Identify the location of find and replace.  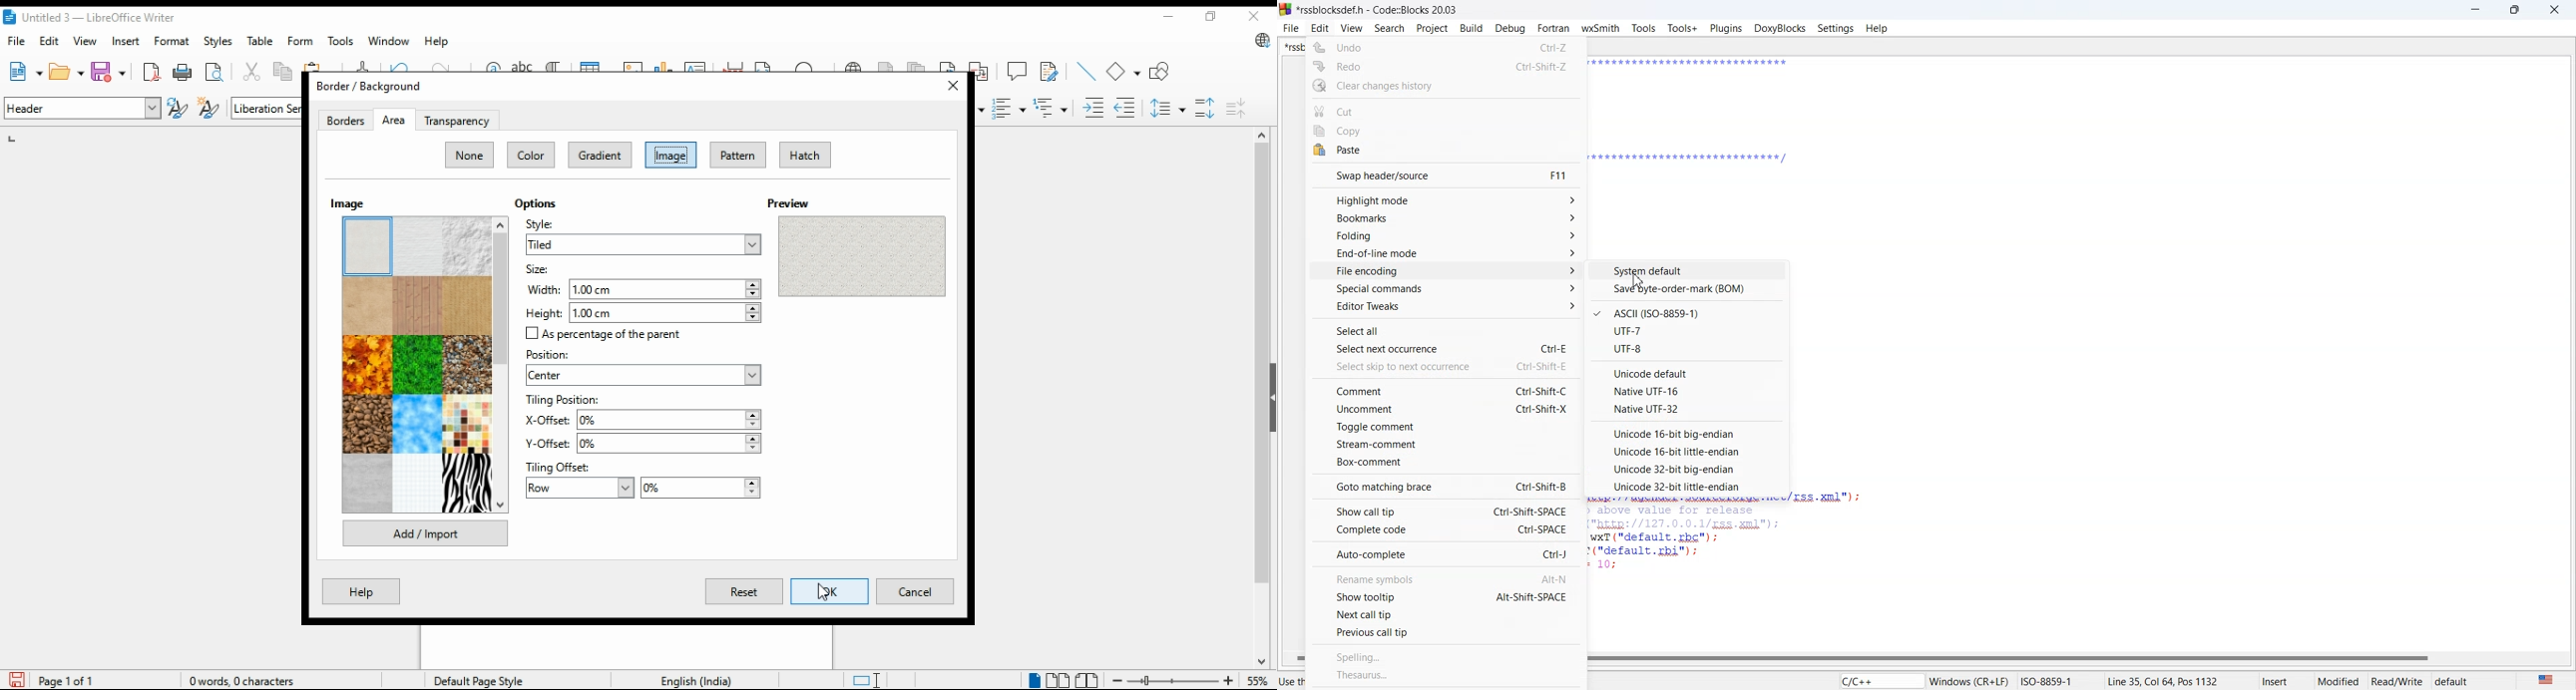
(493, 65).